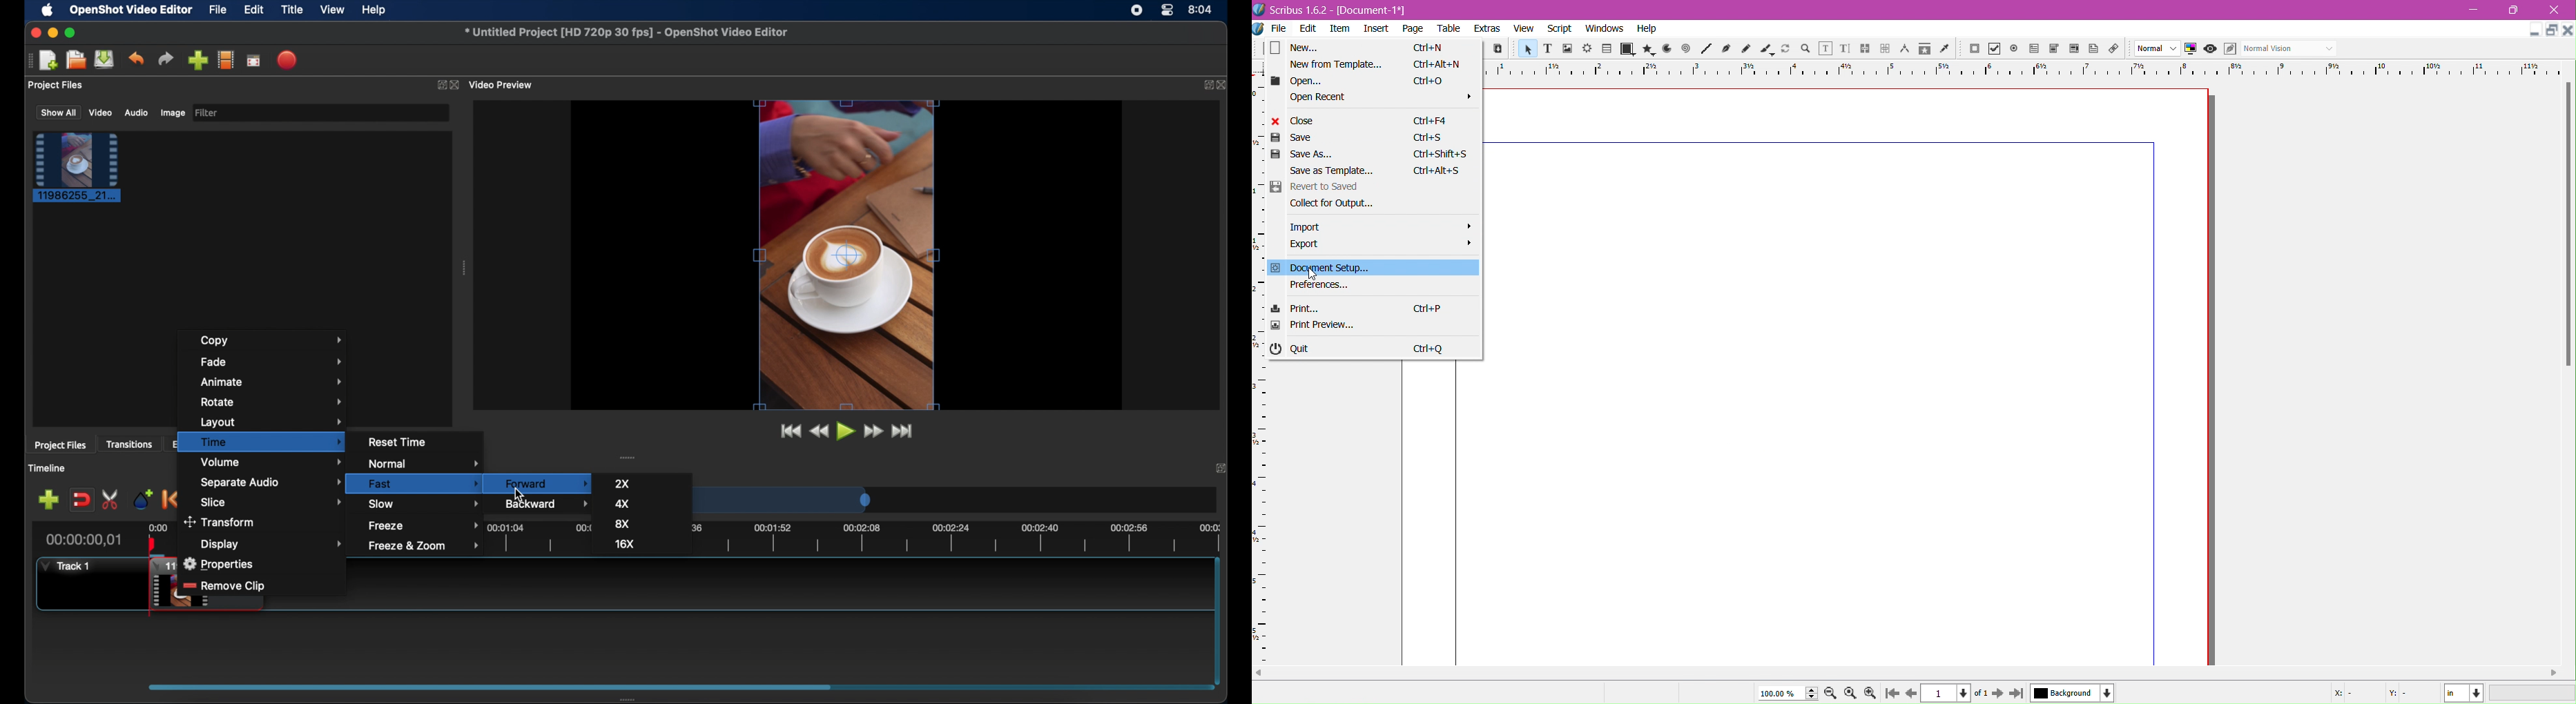 The width and height of the screenshot is (2576, 728). What do you see at coordinates (1431, 349) in the screenshot?
I see `keyboard shortcut` at bounding box center [1431, 349].